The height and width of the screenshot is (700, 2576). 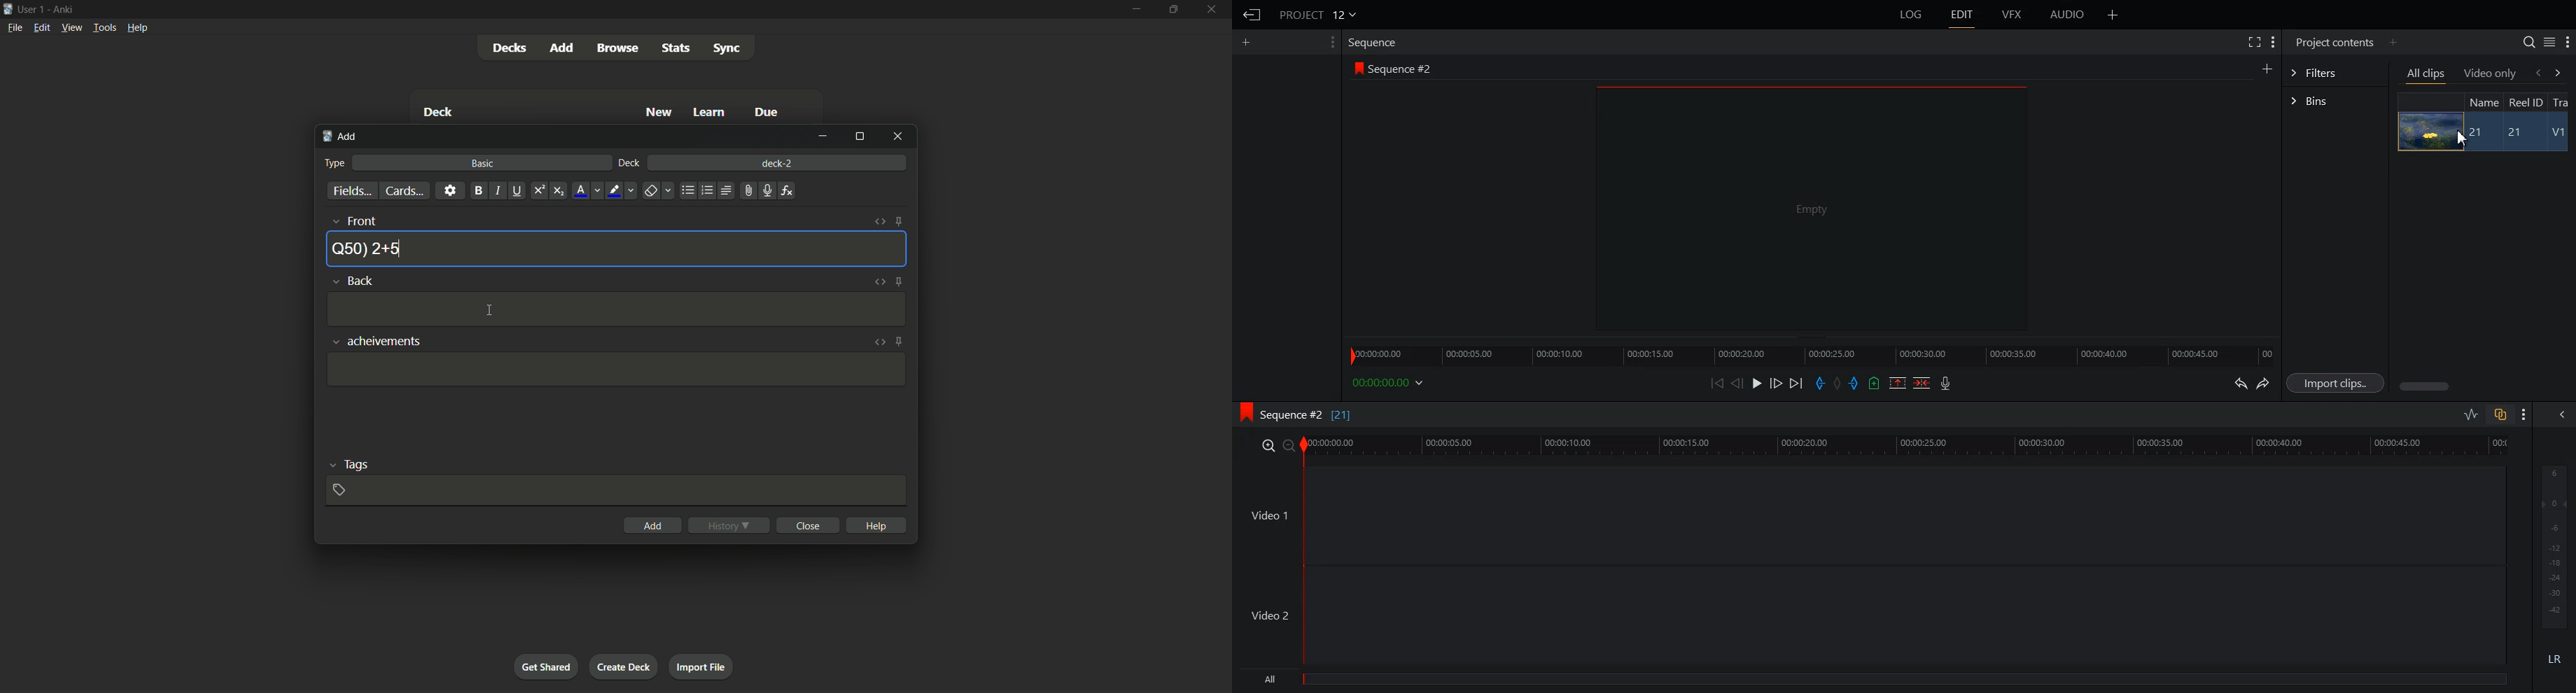 I want to click on cards, so click(x=406, y=191).